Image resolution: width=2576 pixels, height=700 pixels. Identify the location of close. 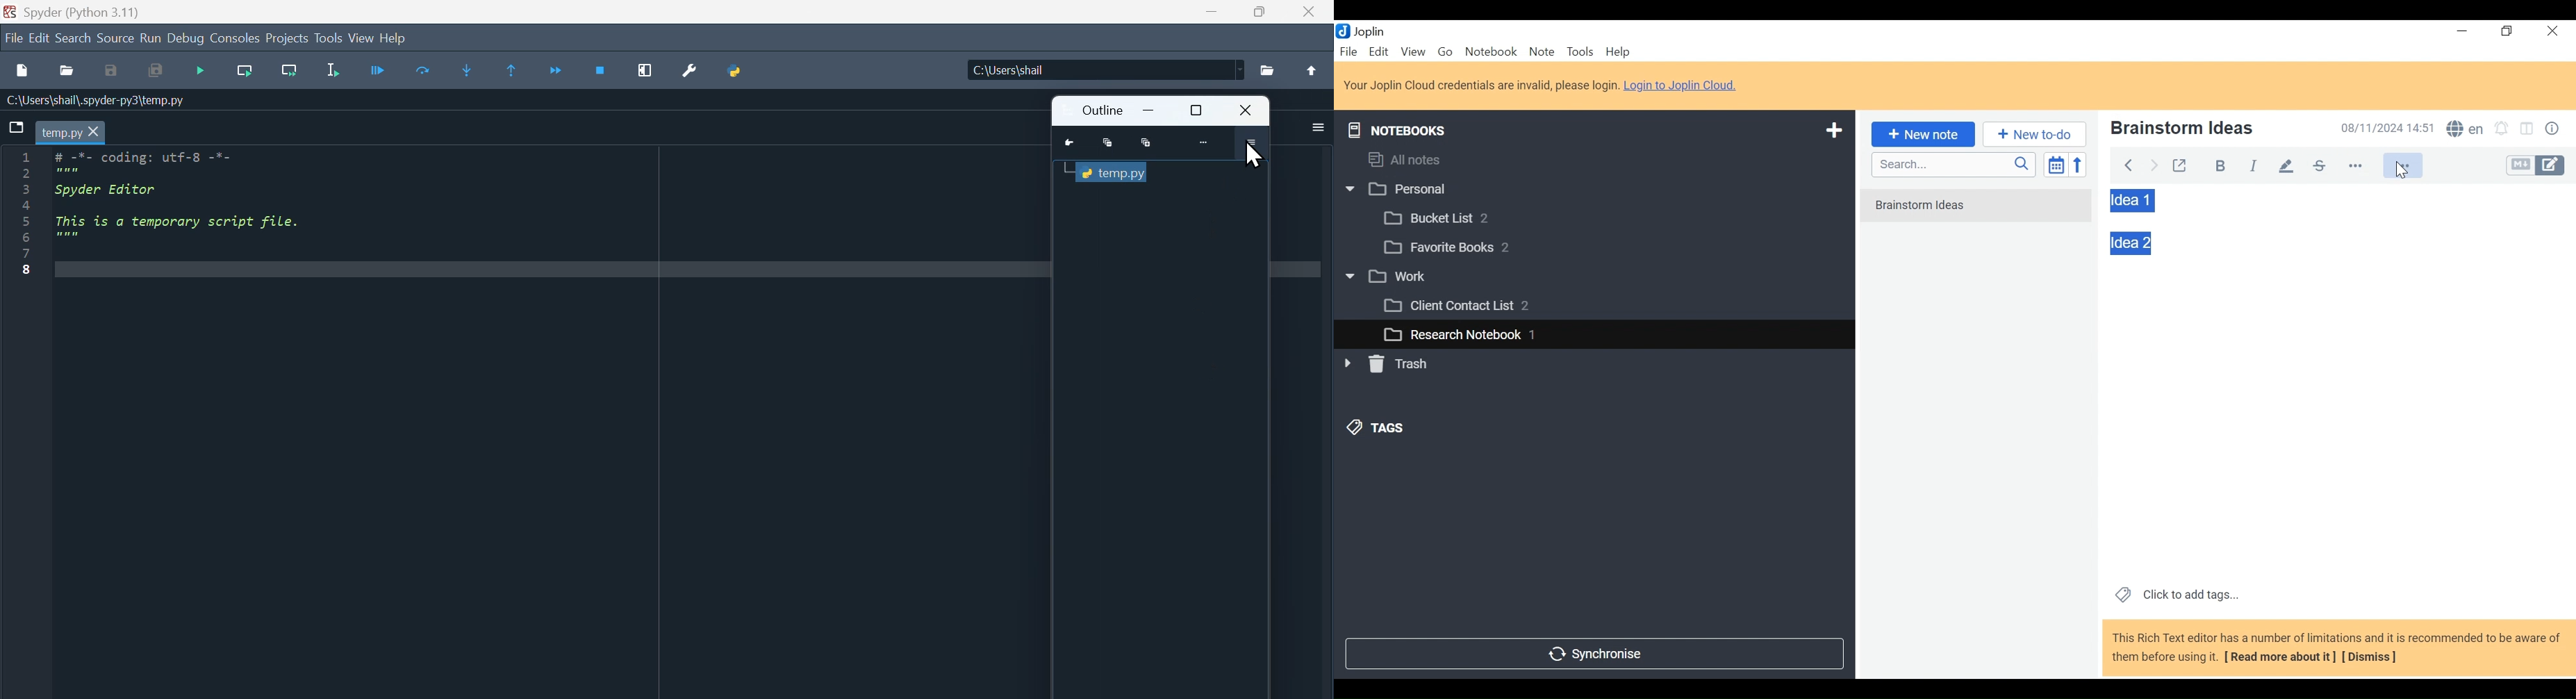
(1308, 12).